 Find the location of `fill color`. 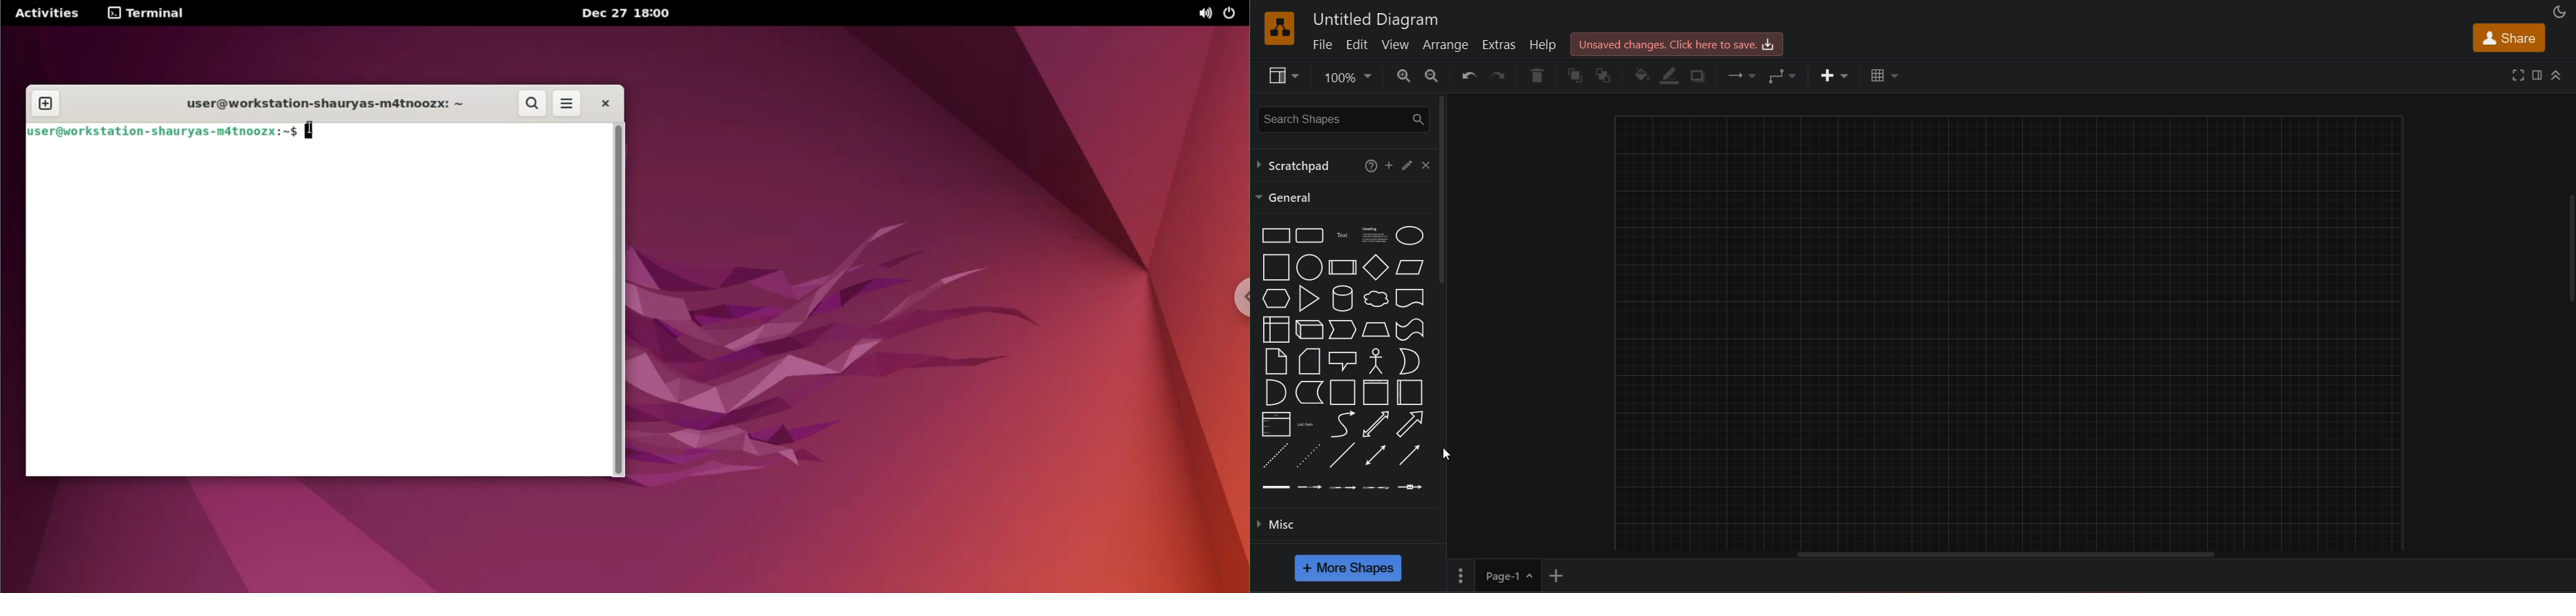

fill color is located at coordinates (1642, 75).